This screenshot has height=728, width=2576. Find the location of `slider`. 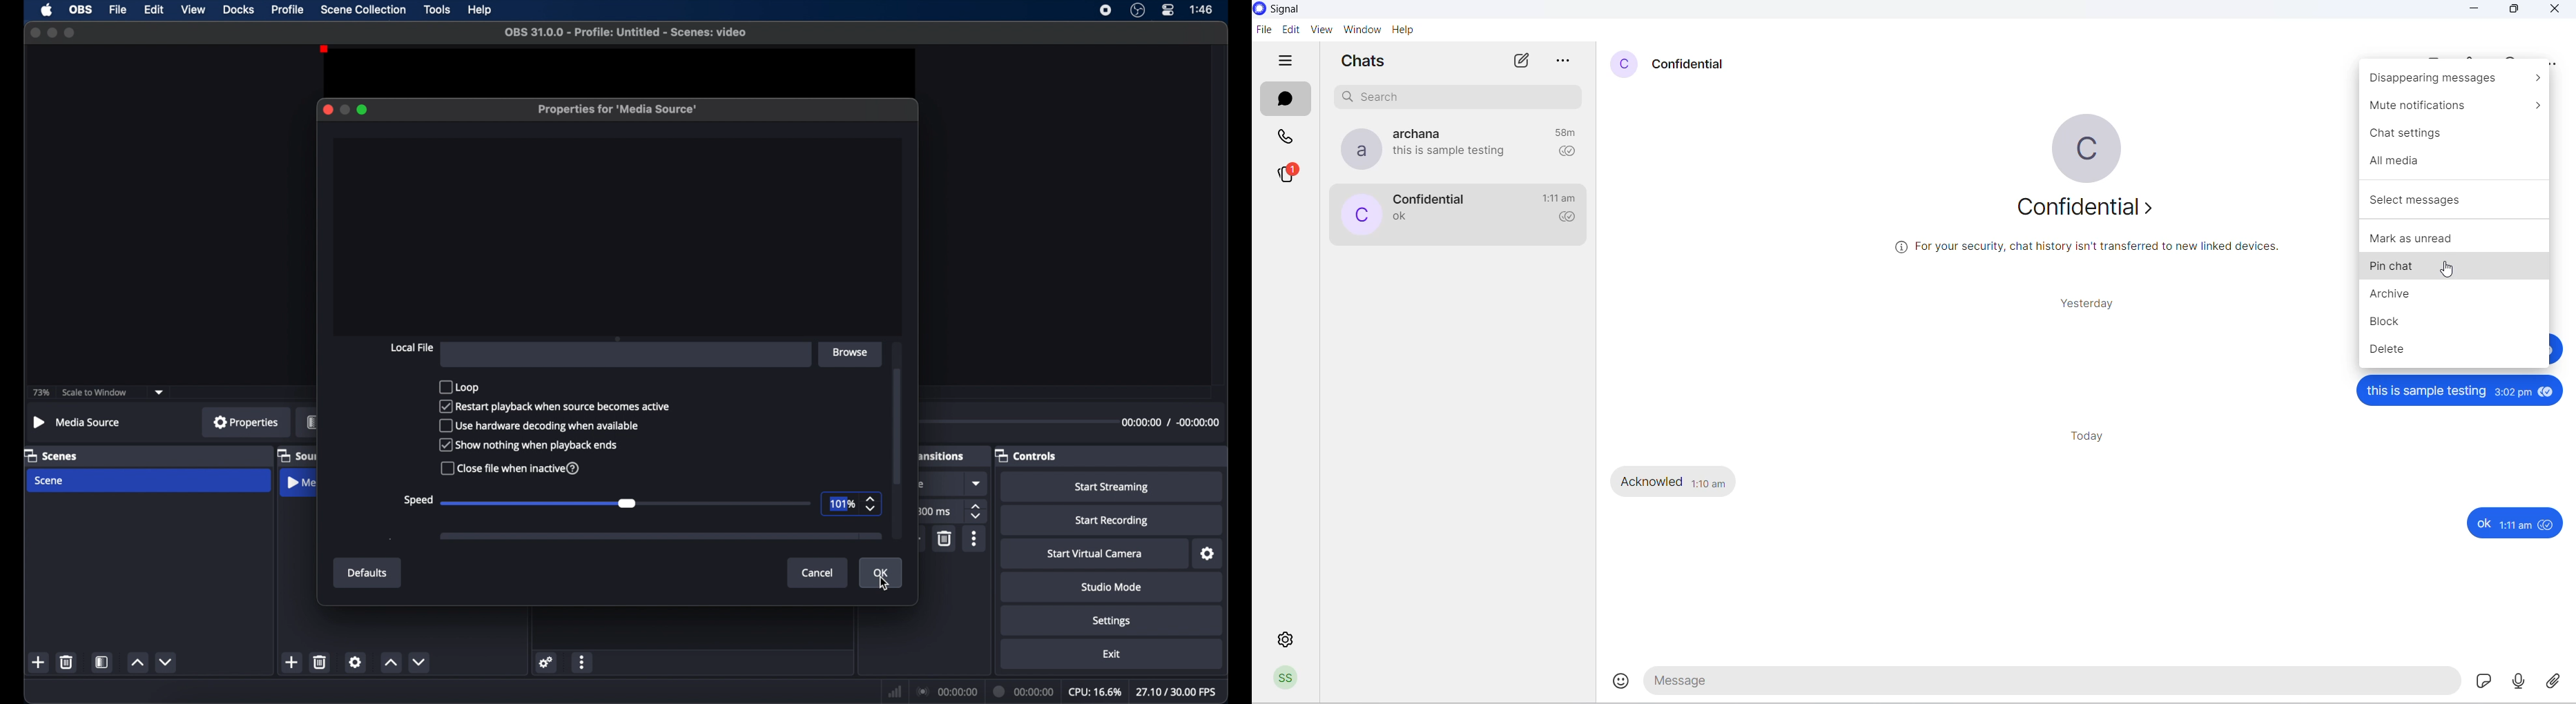

slider is located at coordinates (625, 502).